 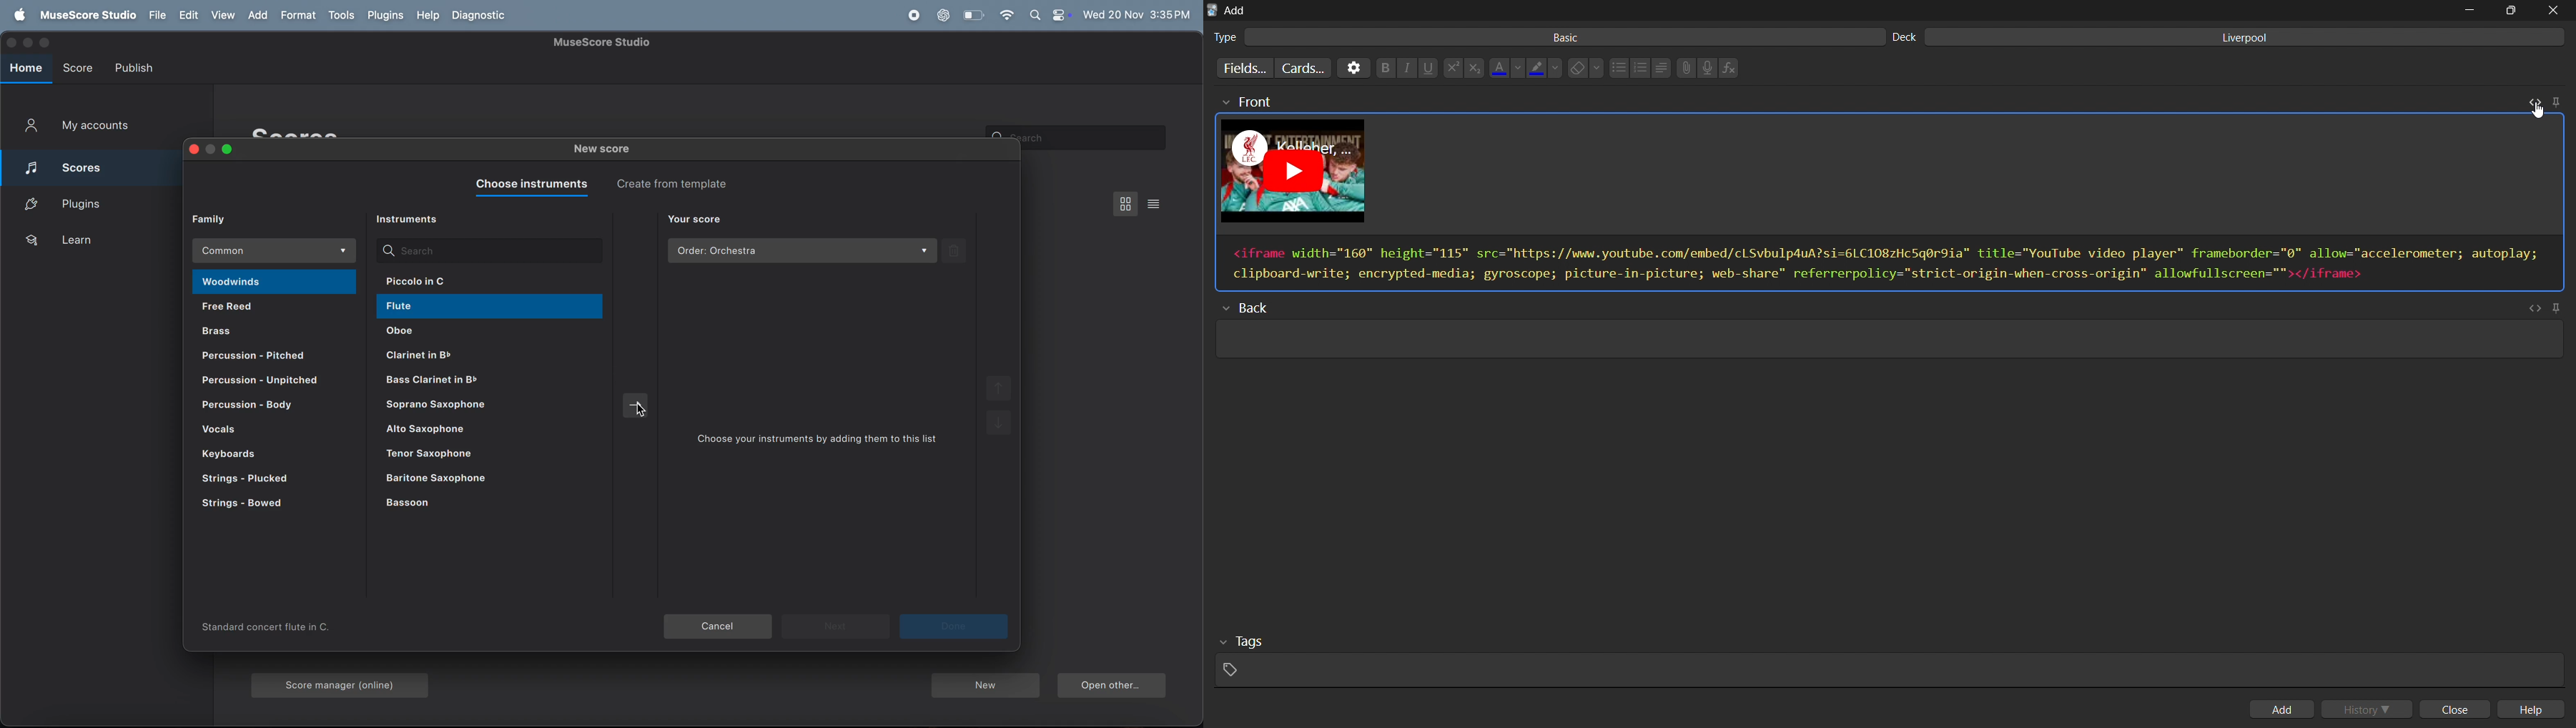 I want to click on bold, so click(x=1383, y=69).